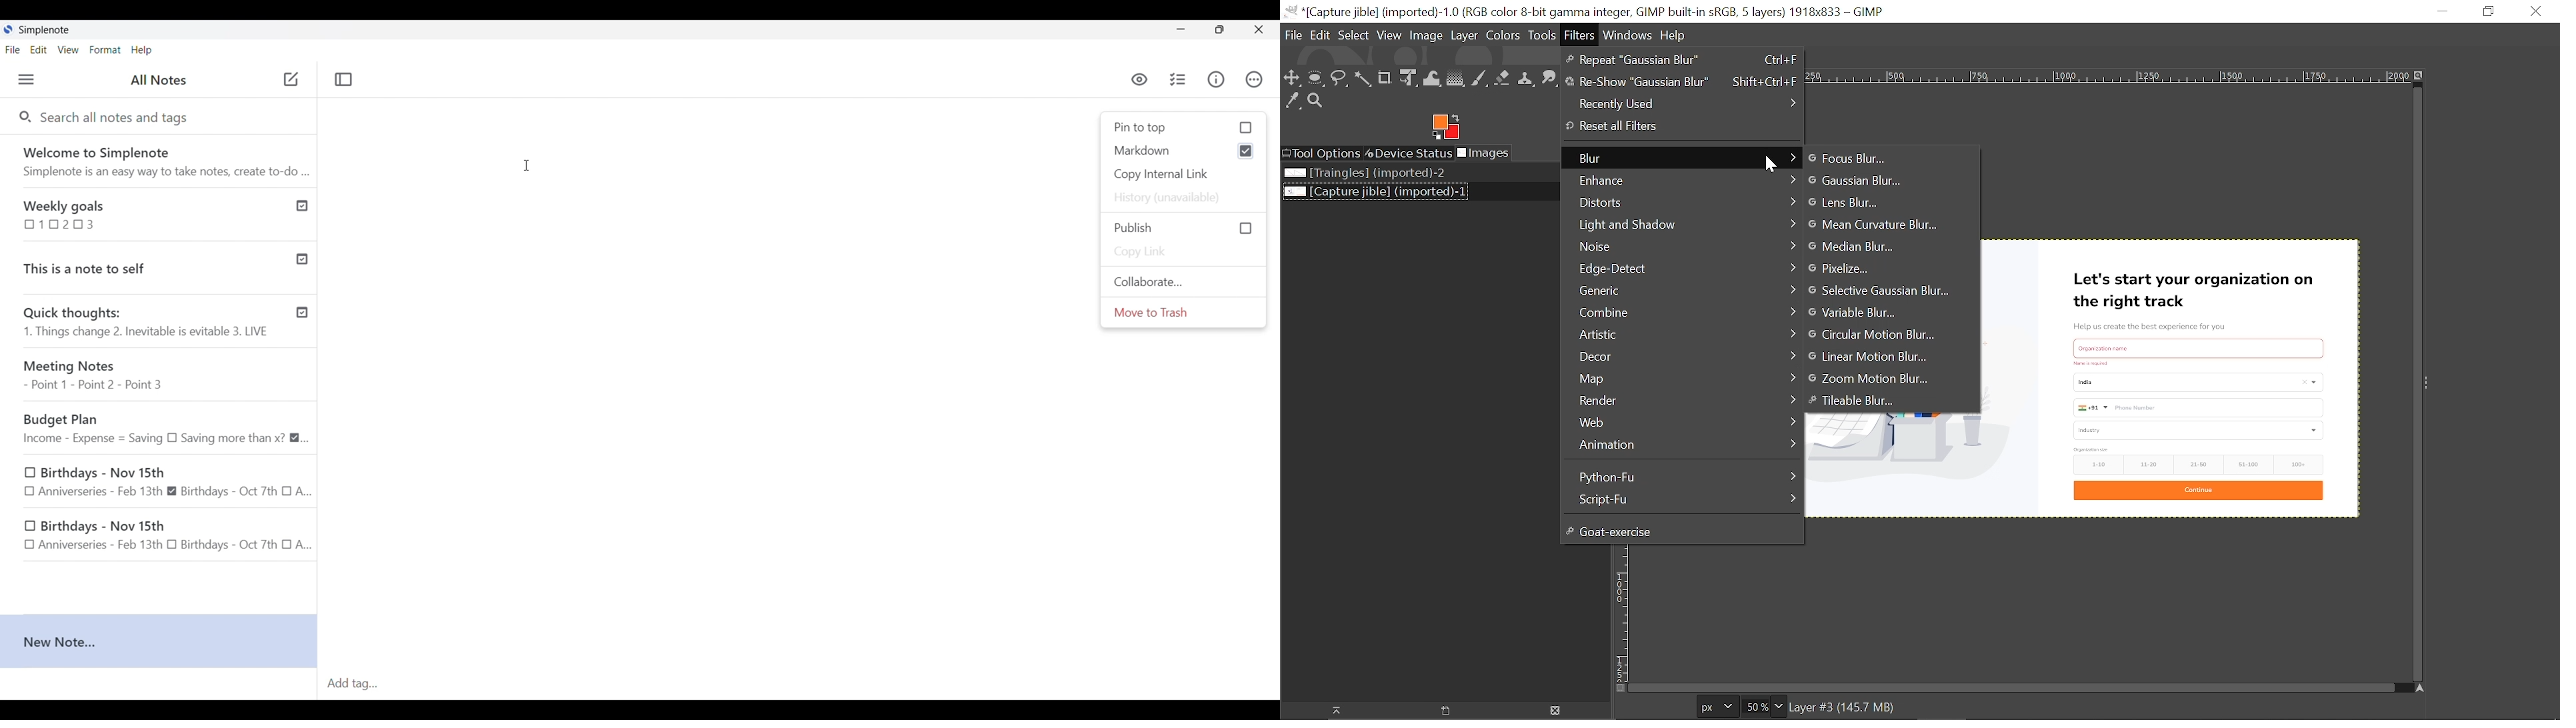 The width and height of the screenshot is (2576, 728). I want to click on Actions, so click(1255, 79).